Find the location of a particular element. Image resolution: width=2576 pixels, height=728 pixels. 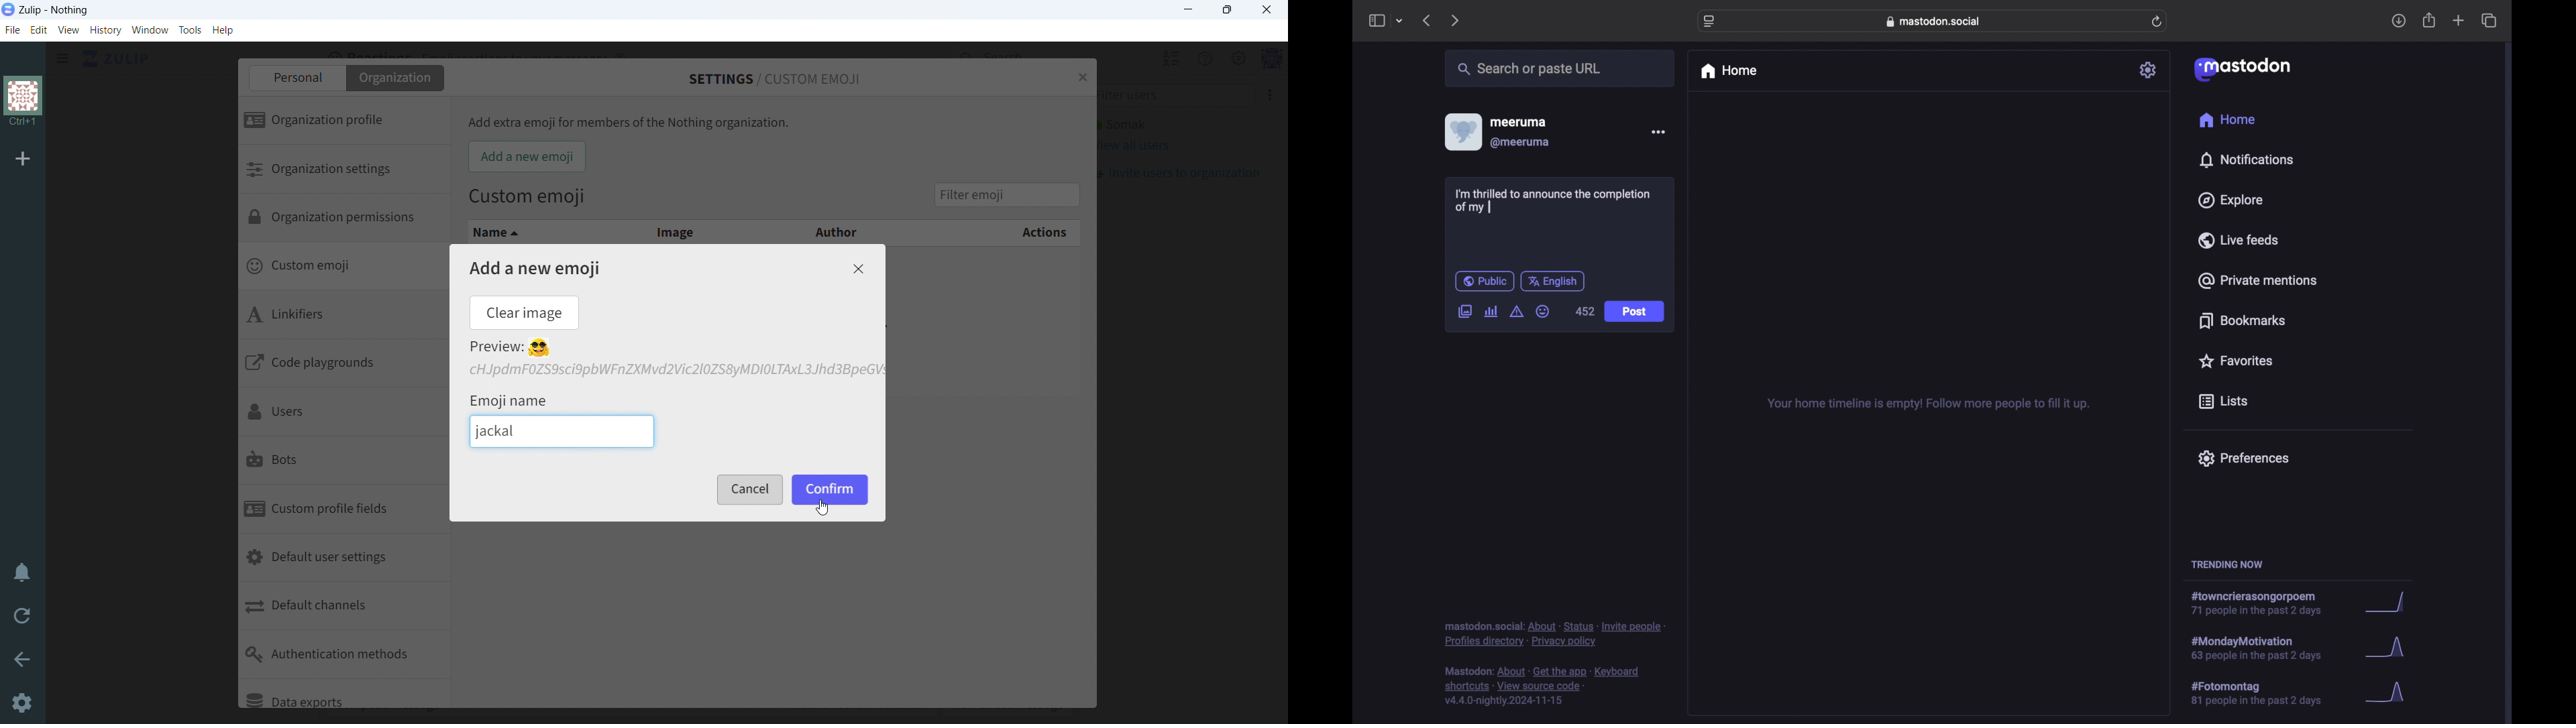

edit is located at coordinates (39, 31).